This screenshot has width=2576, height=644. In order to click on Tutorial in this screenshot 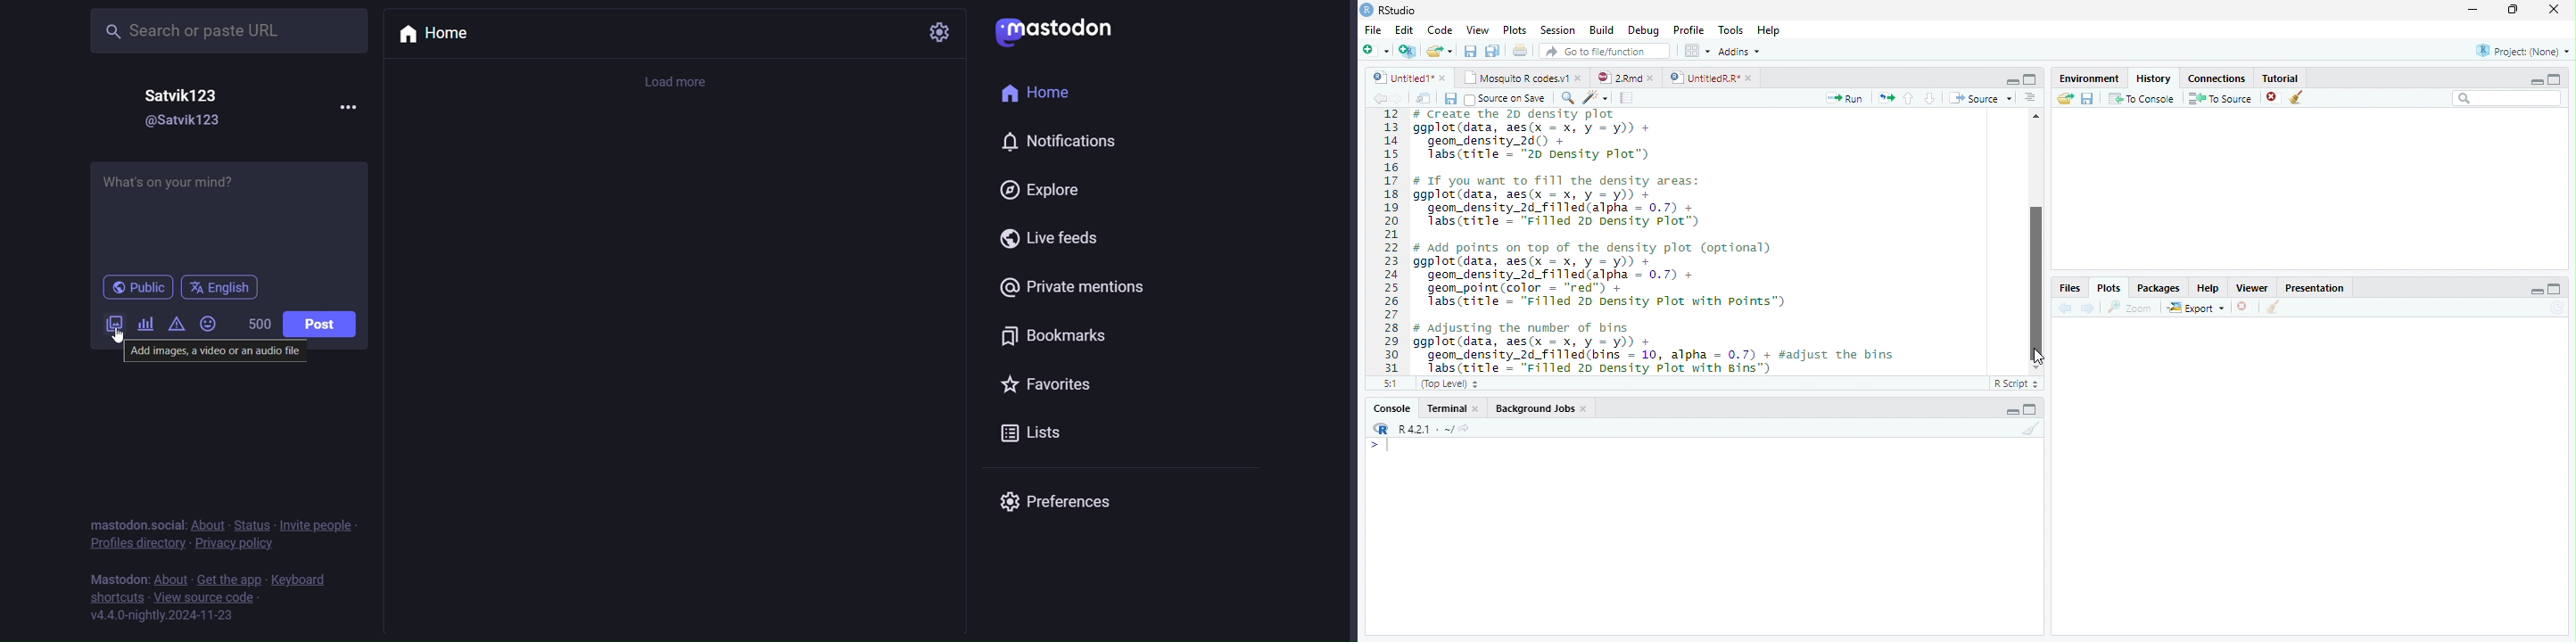, I will do `click(2282, 78)`.